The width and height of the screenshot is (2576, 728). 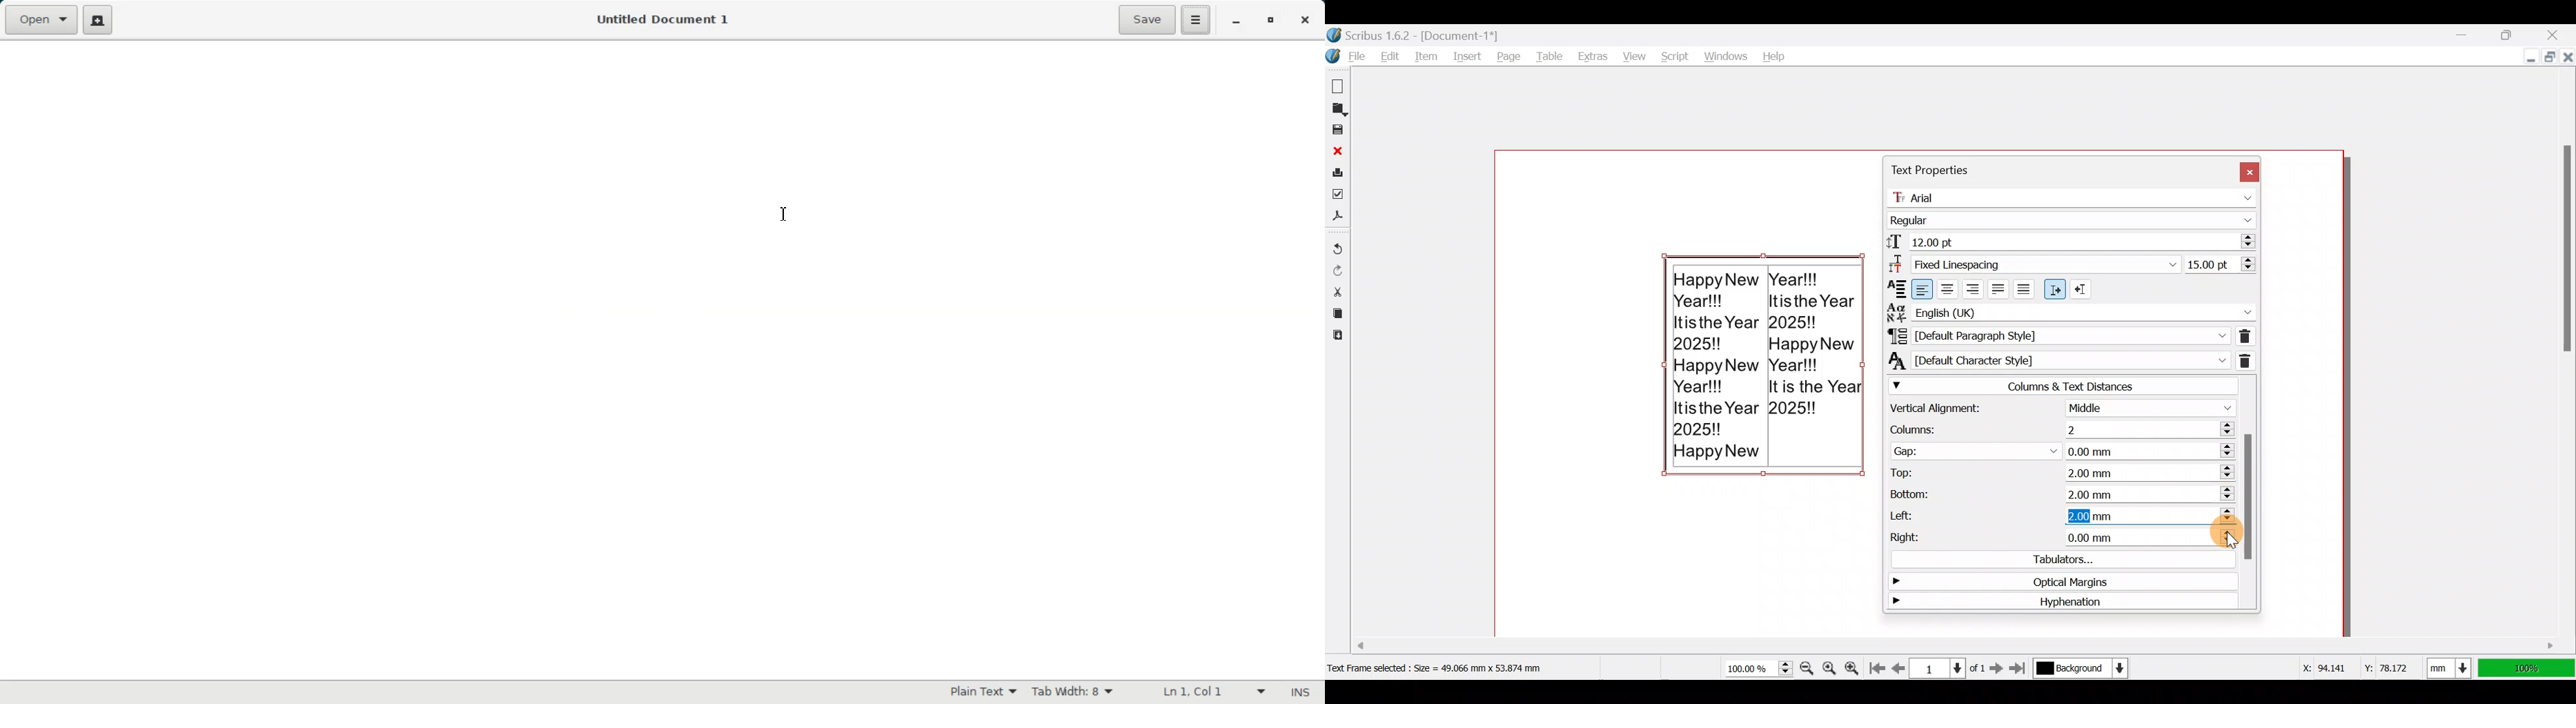 What do you see at coordinates (2057, 603) in the screenshot?
I see `Hyphenation` at bounding box center [2057, 603].